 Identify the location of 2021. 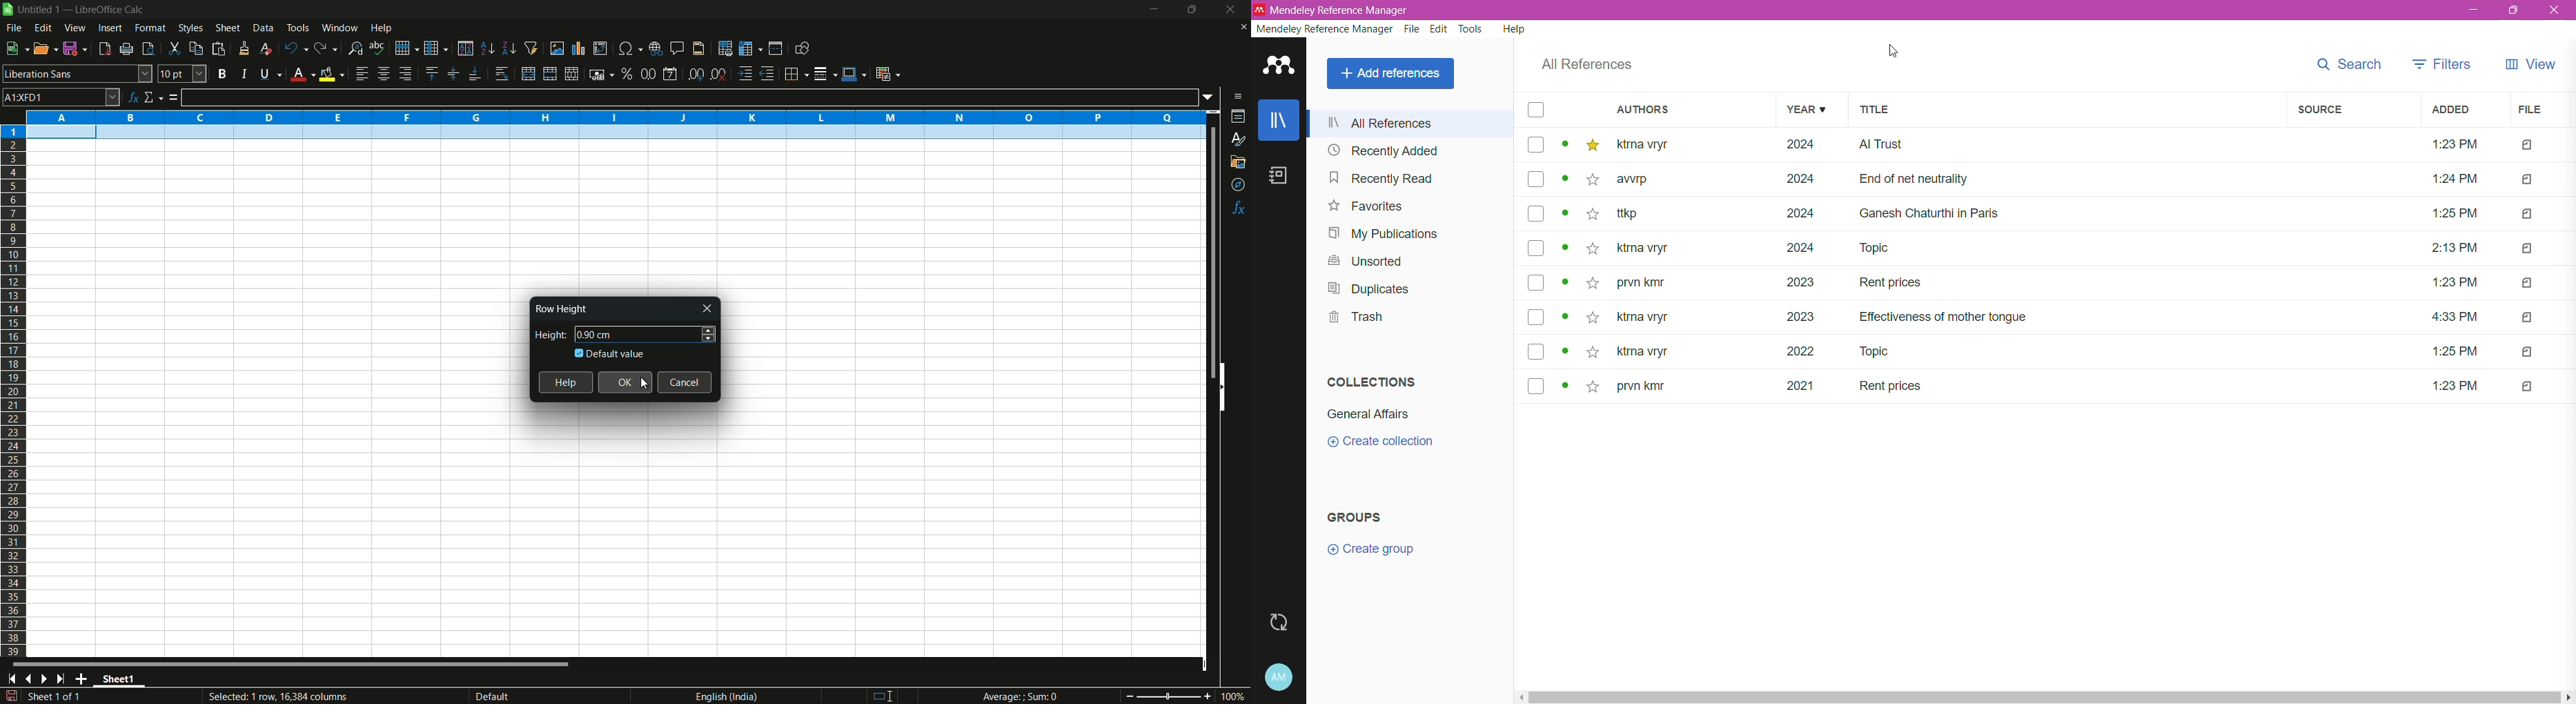
(1801, 384).